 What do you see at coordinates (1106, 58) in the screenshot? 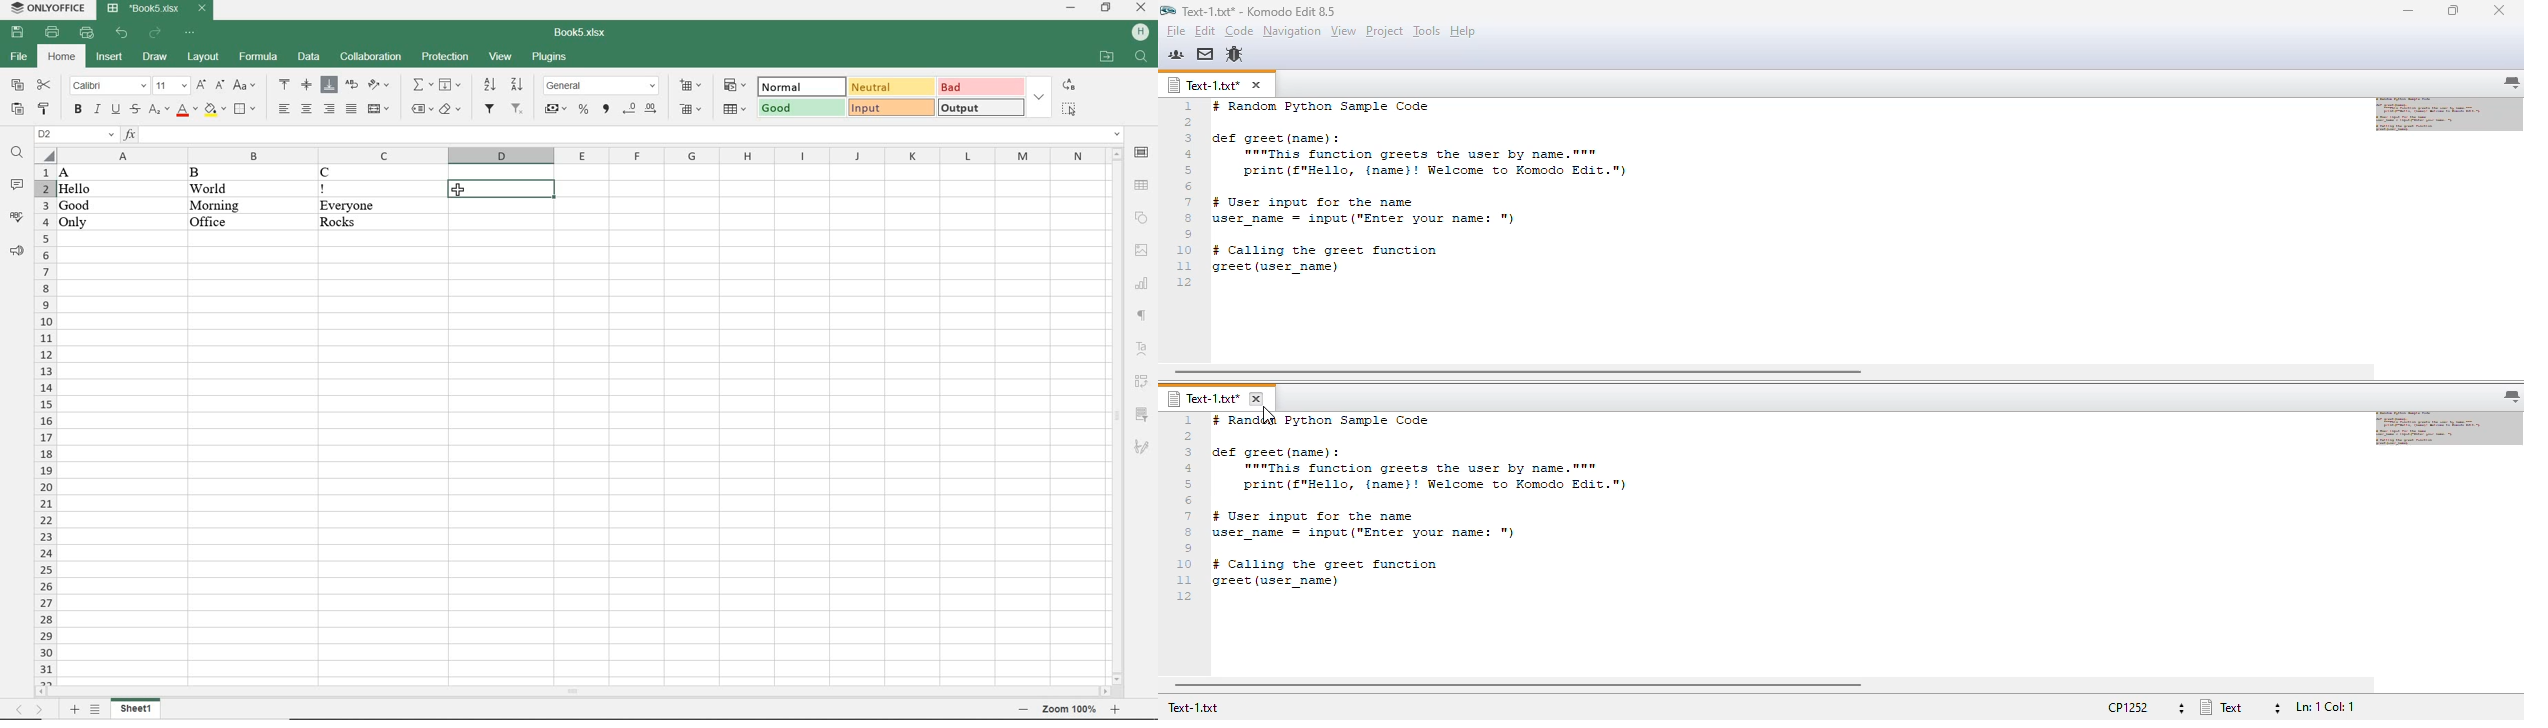
I see `open file location` at bounding box center [1106, 58].